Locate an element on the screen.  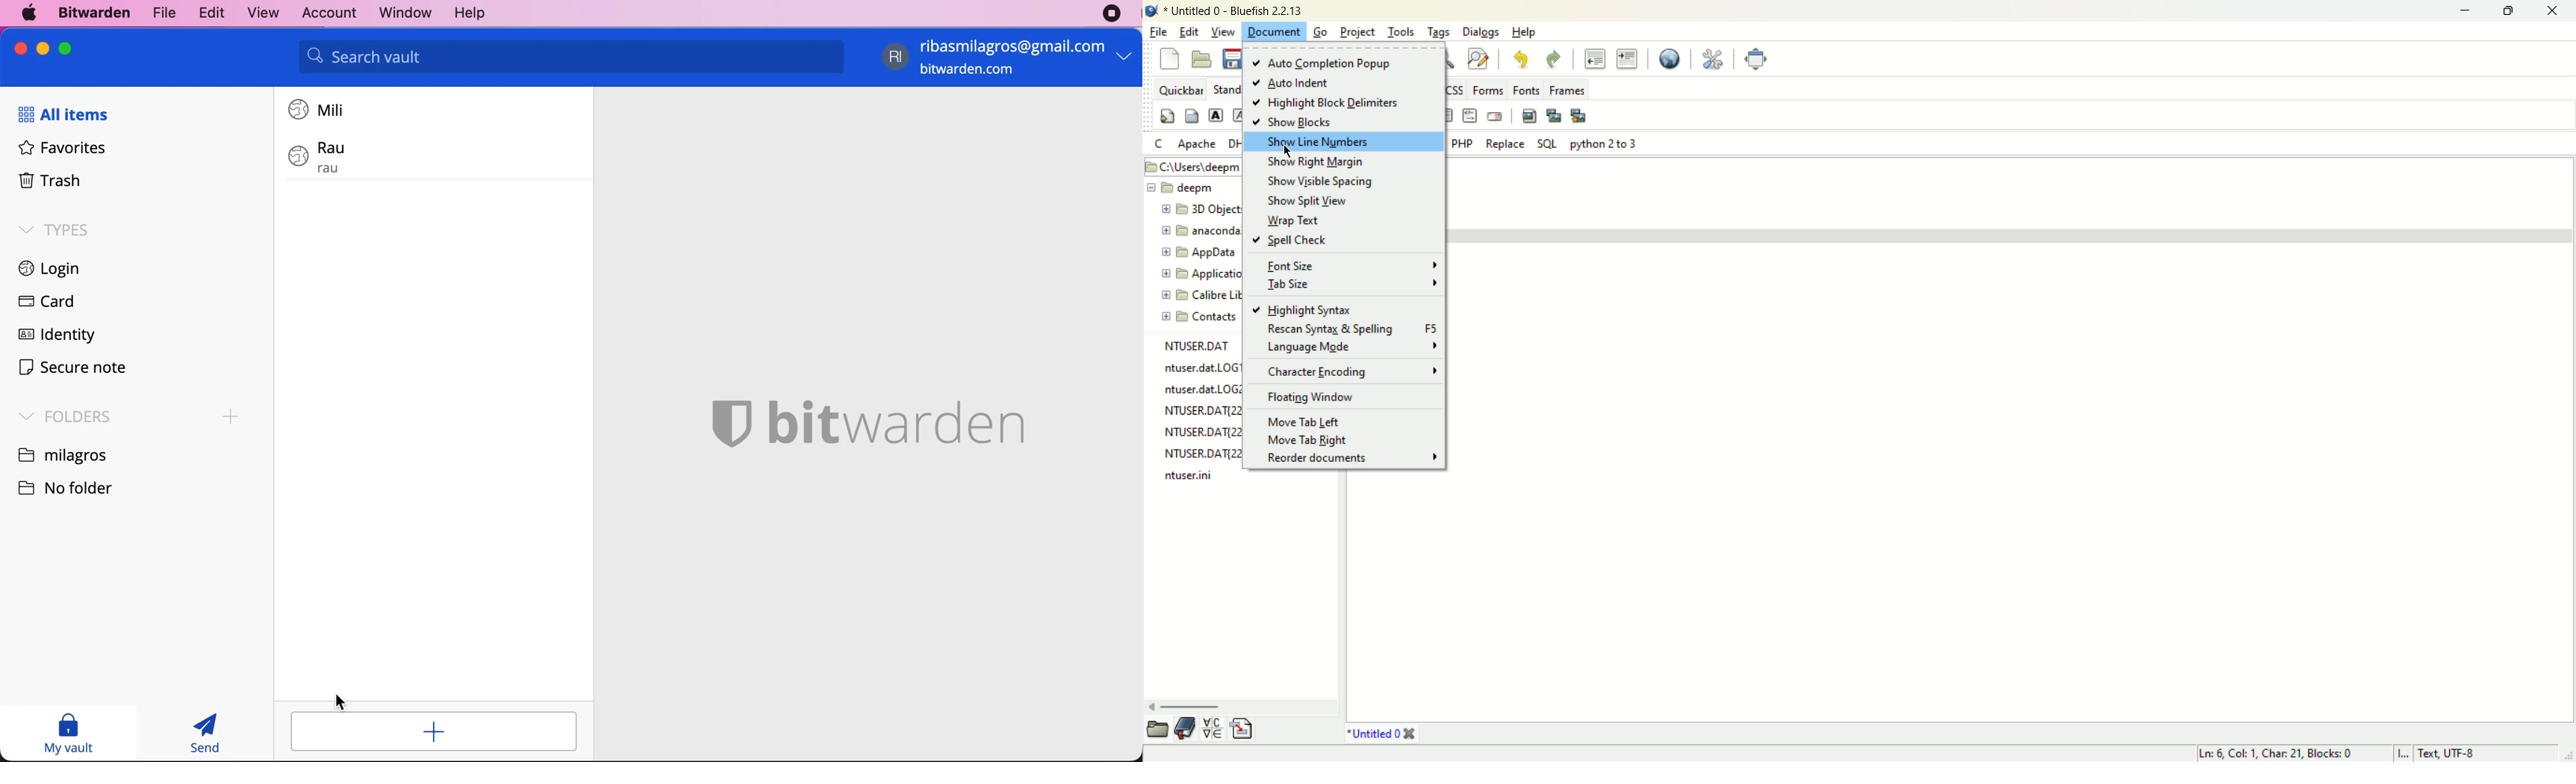
show split view is located at coordinates (1308, 200).